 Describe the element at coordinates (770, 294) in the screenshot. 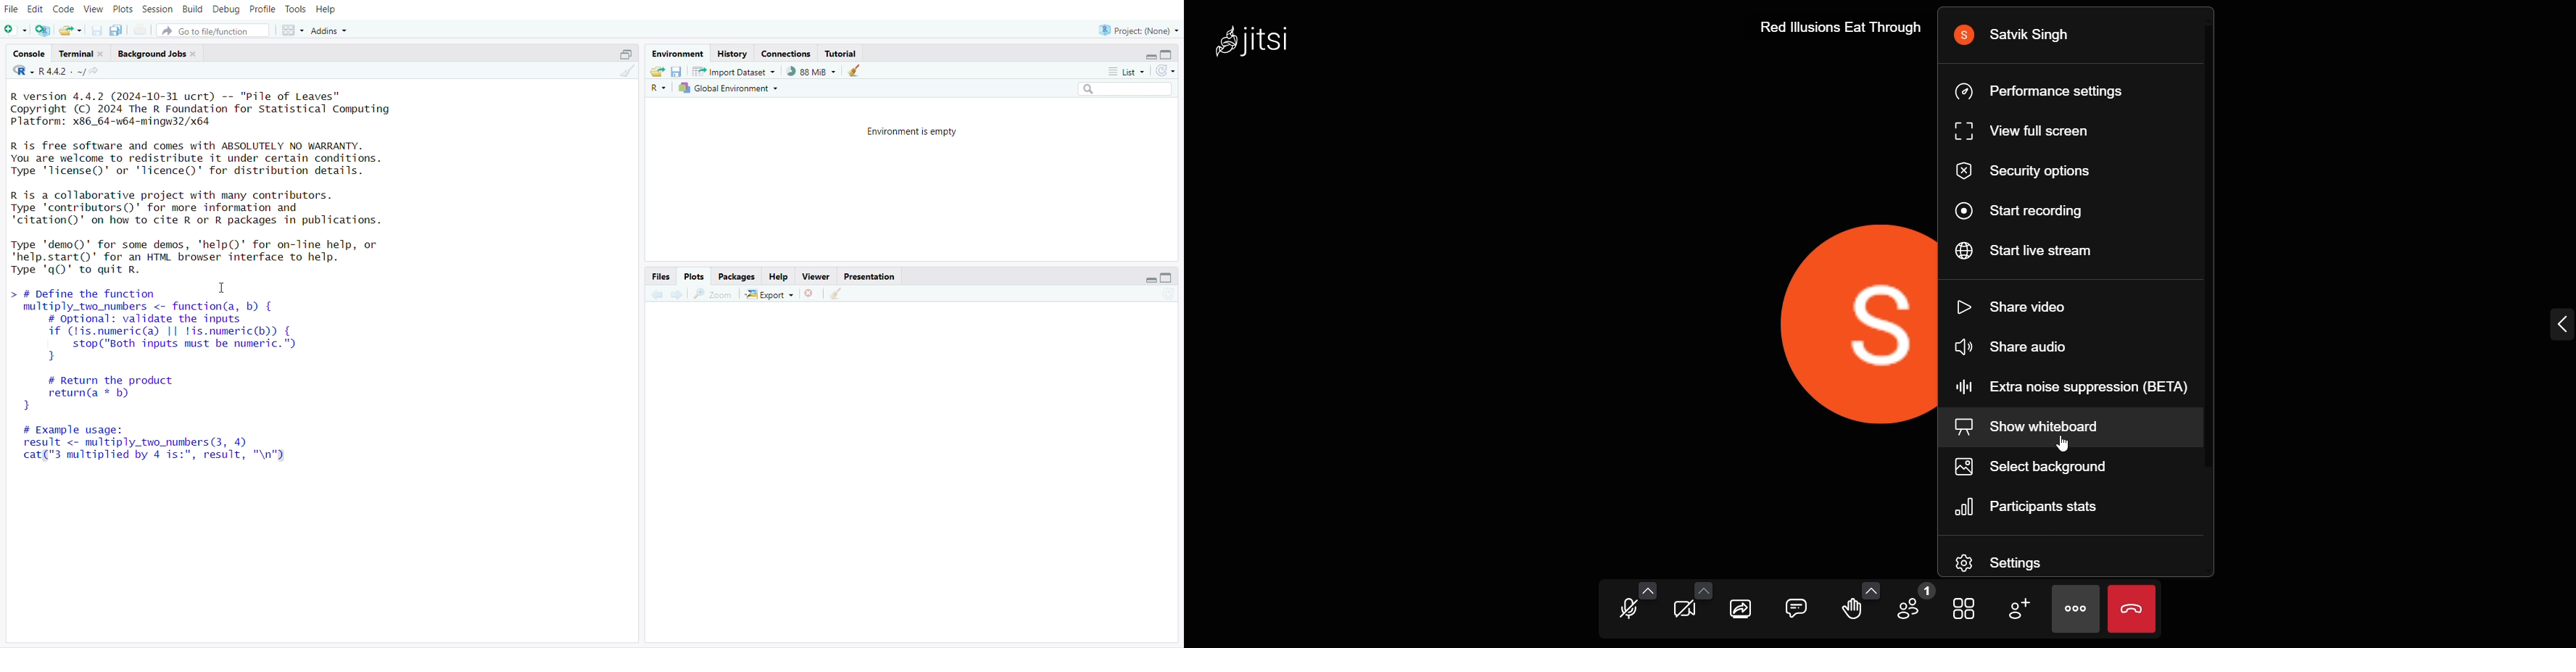

I see `Export` at that location.